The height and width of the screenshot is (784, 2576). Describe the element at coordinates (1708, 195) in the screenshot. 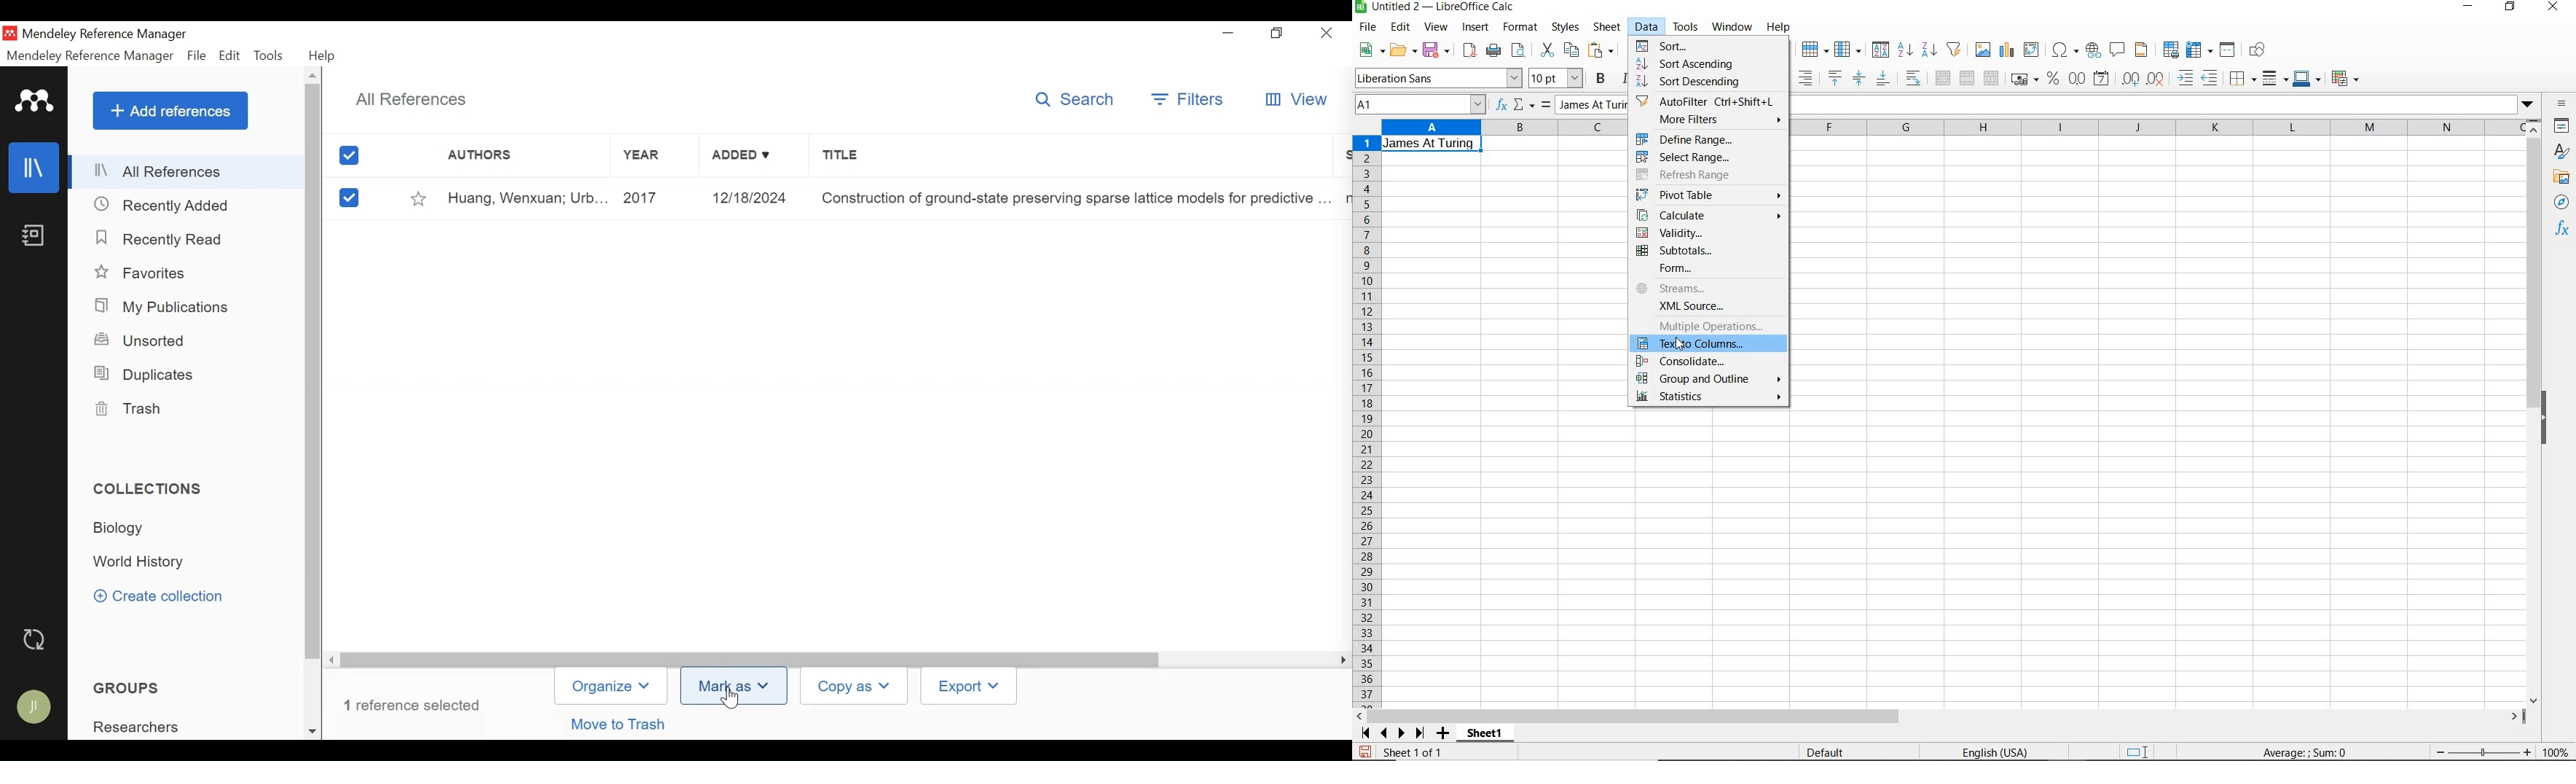

I see `pivot table` at that location.